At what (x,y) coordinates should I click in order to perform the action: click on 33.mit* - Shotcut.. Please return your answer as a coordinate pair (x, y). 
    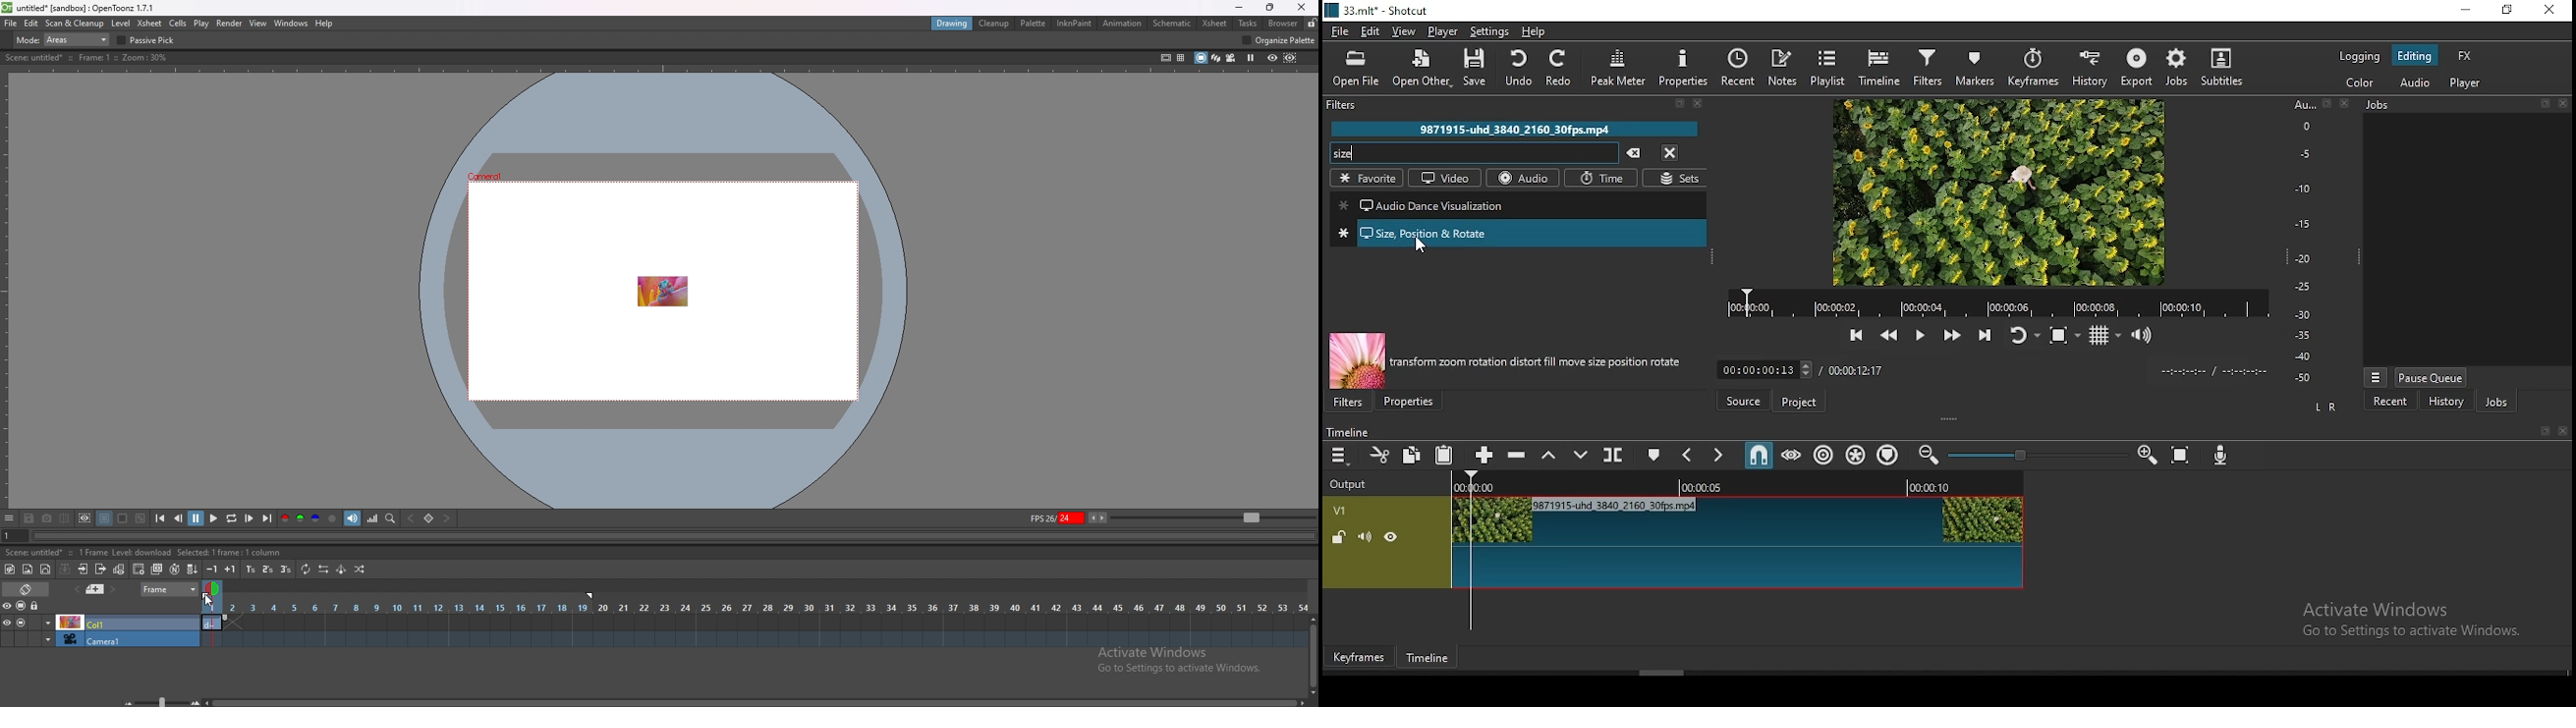
    Looking at the image, I should click on (1388, 12).